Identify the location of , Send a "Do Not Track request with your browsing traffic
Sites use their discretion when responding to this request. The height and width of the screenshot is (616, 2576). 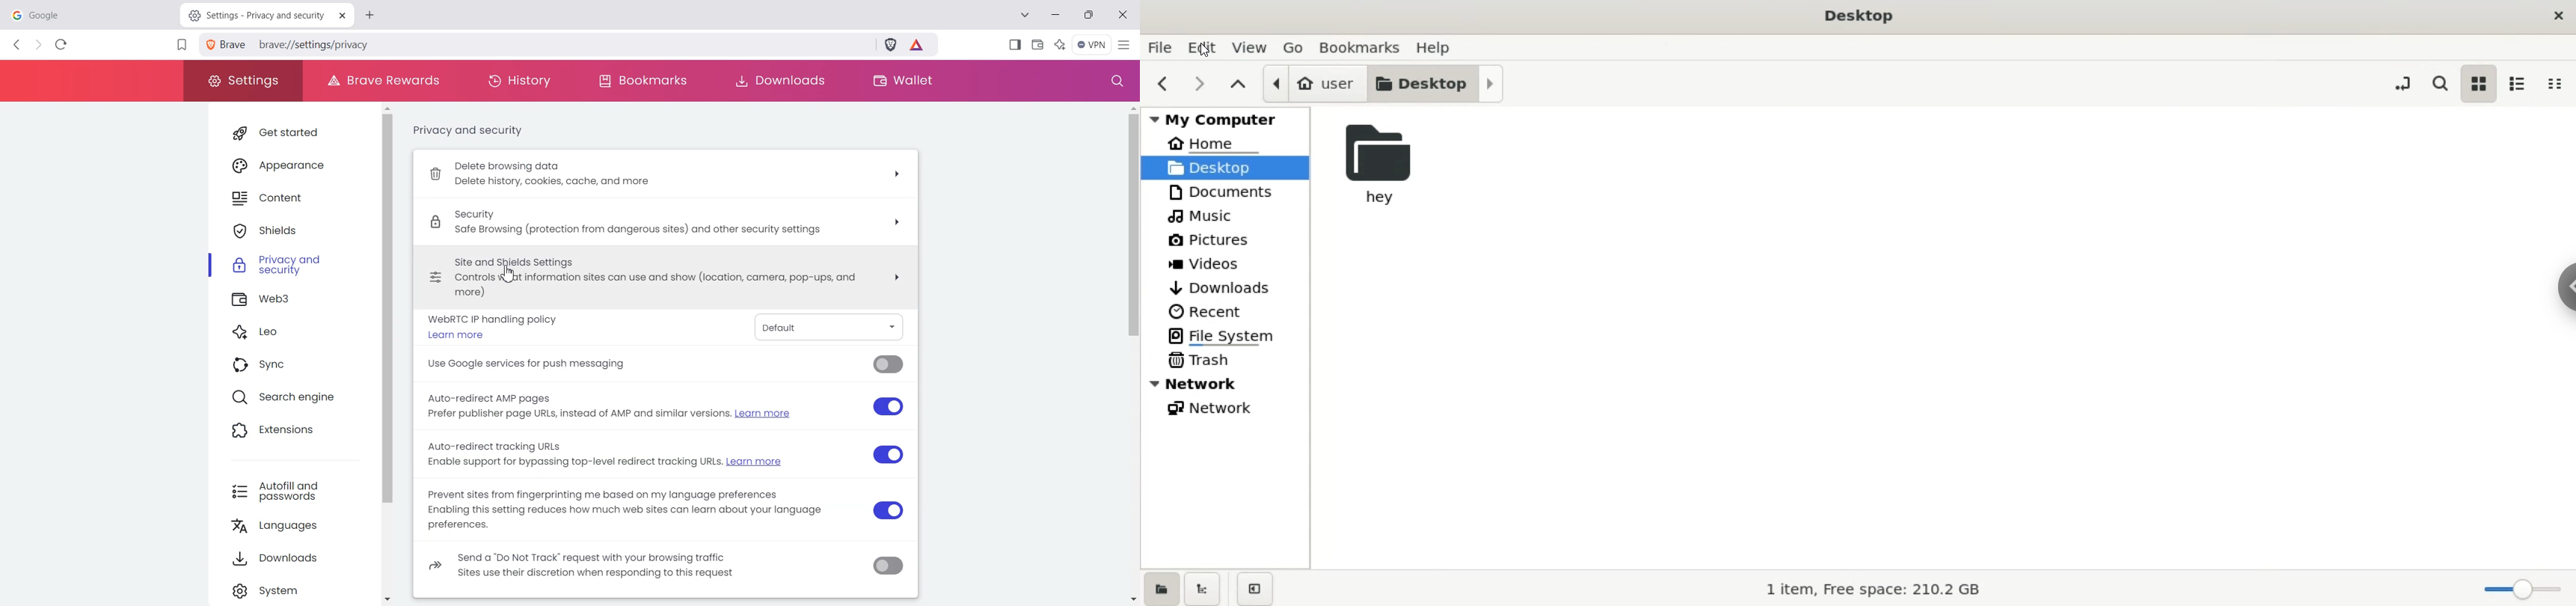
(625, 568).